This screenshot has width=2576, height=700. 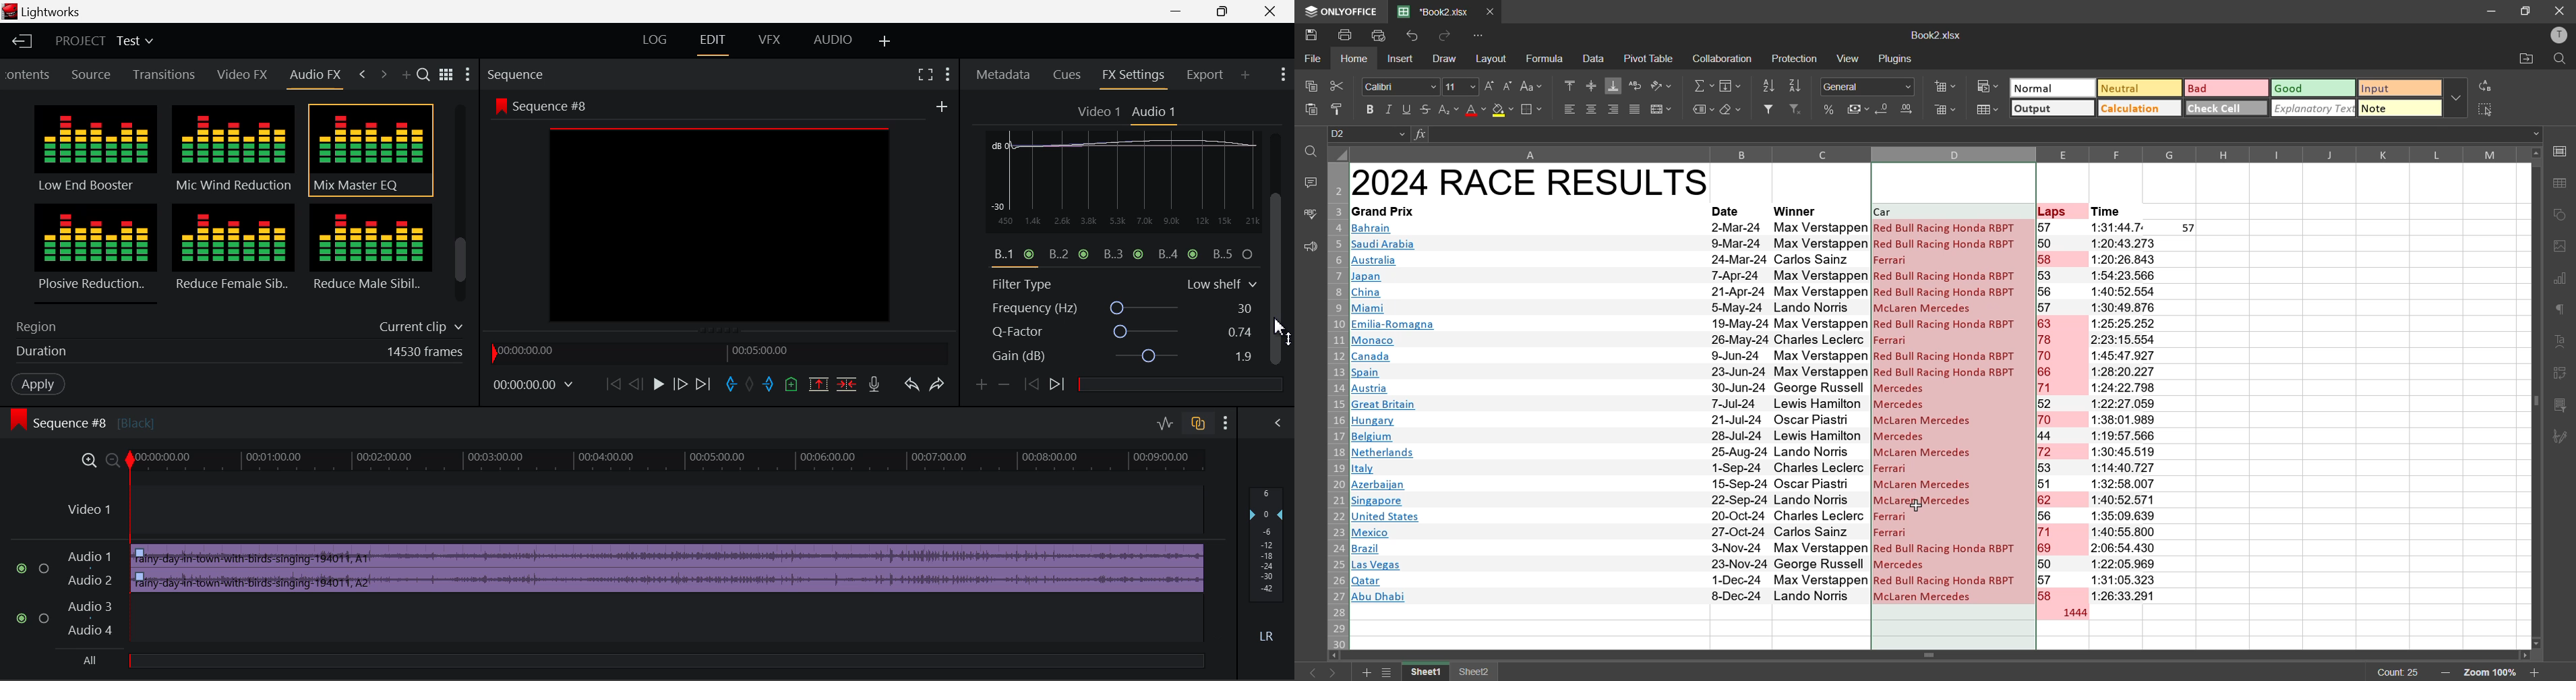 What do you see at coordinates (2224, 107) in the screenshot?
I see `check cell` at bounding box center [2224, 107].